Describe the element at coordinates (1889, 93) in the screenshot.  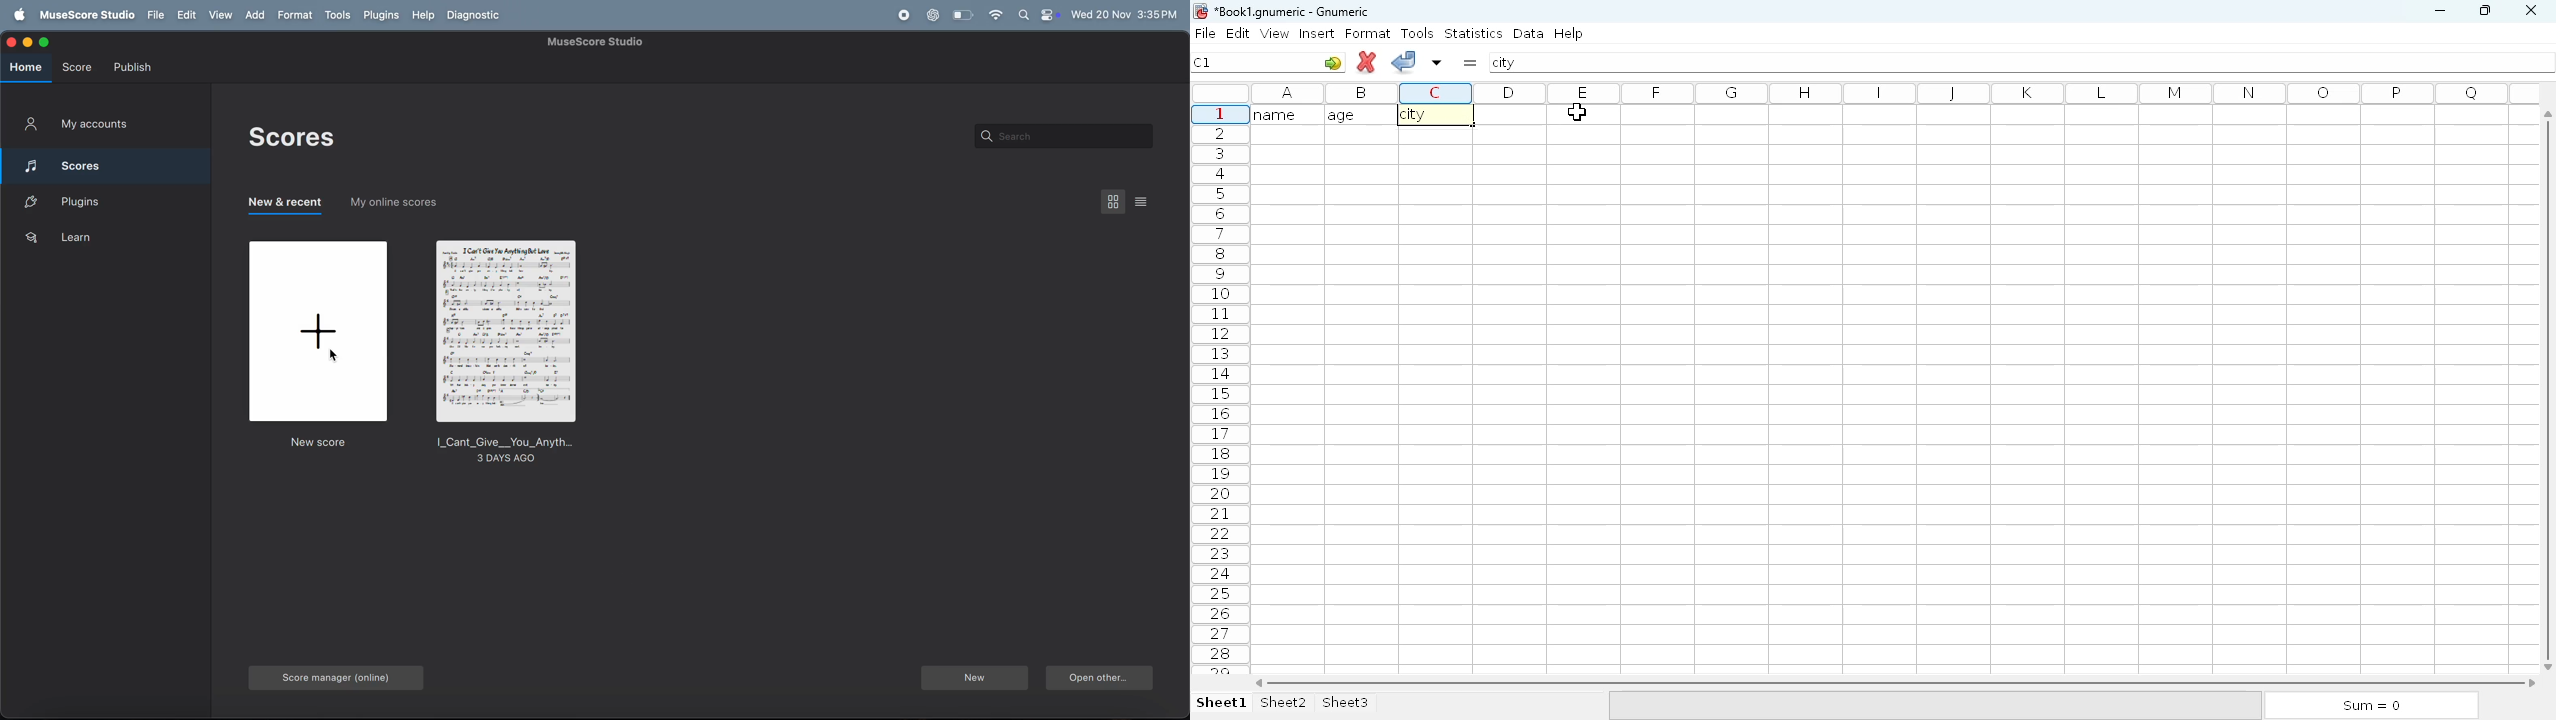
I see `column` at that location.